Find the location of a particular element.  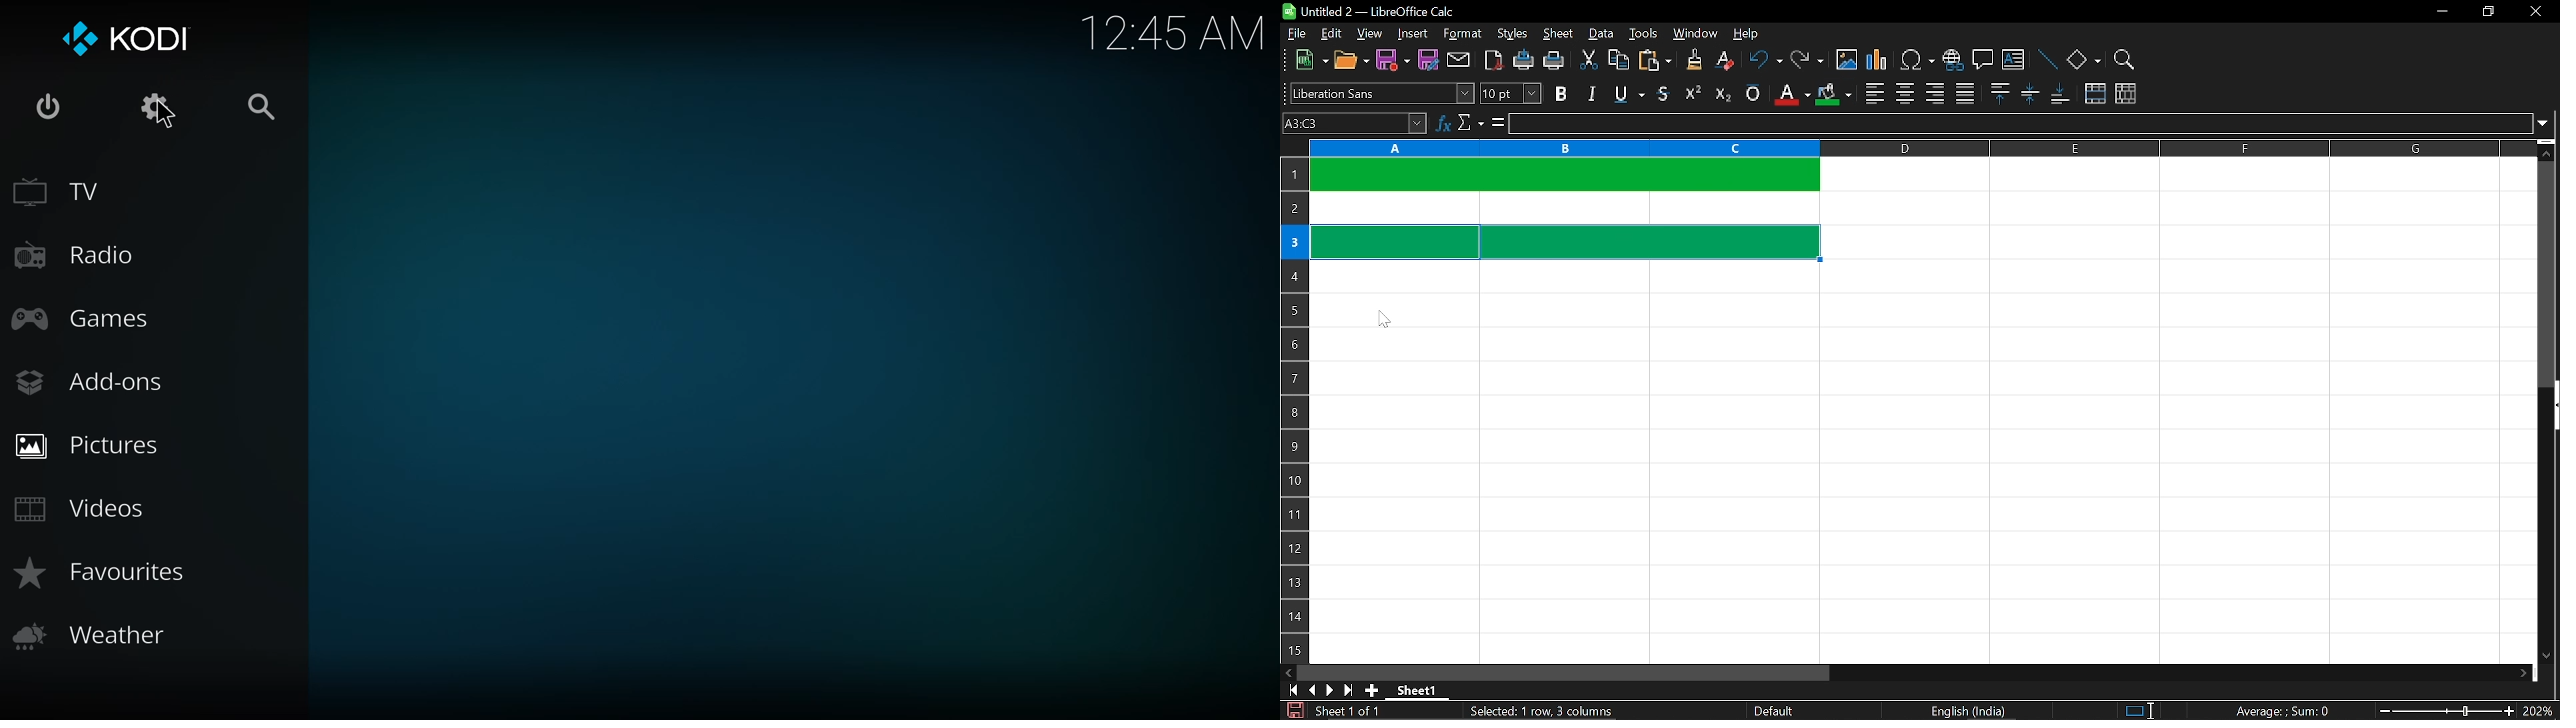

previous sheet is located at coordinates (1310, 690).